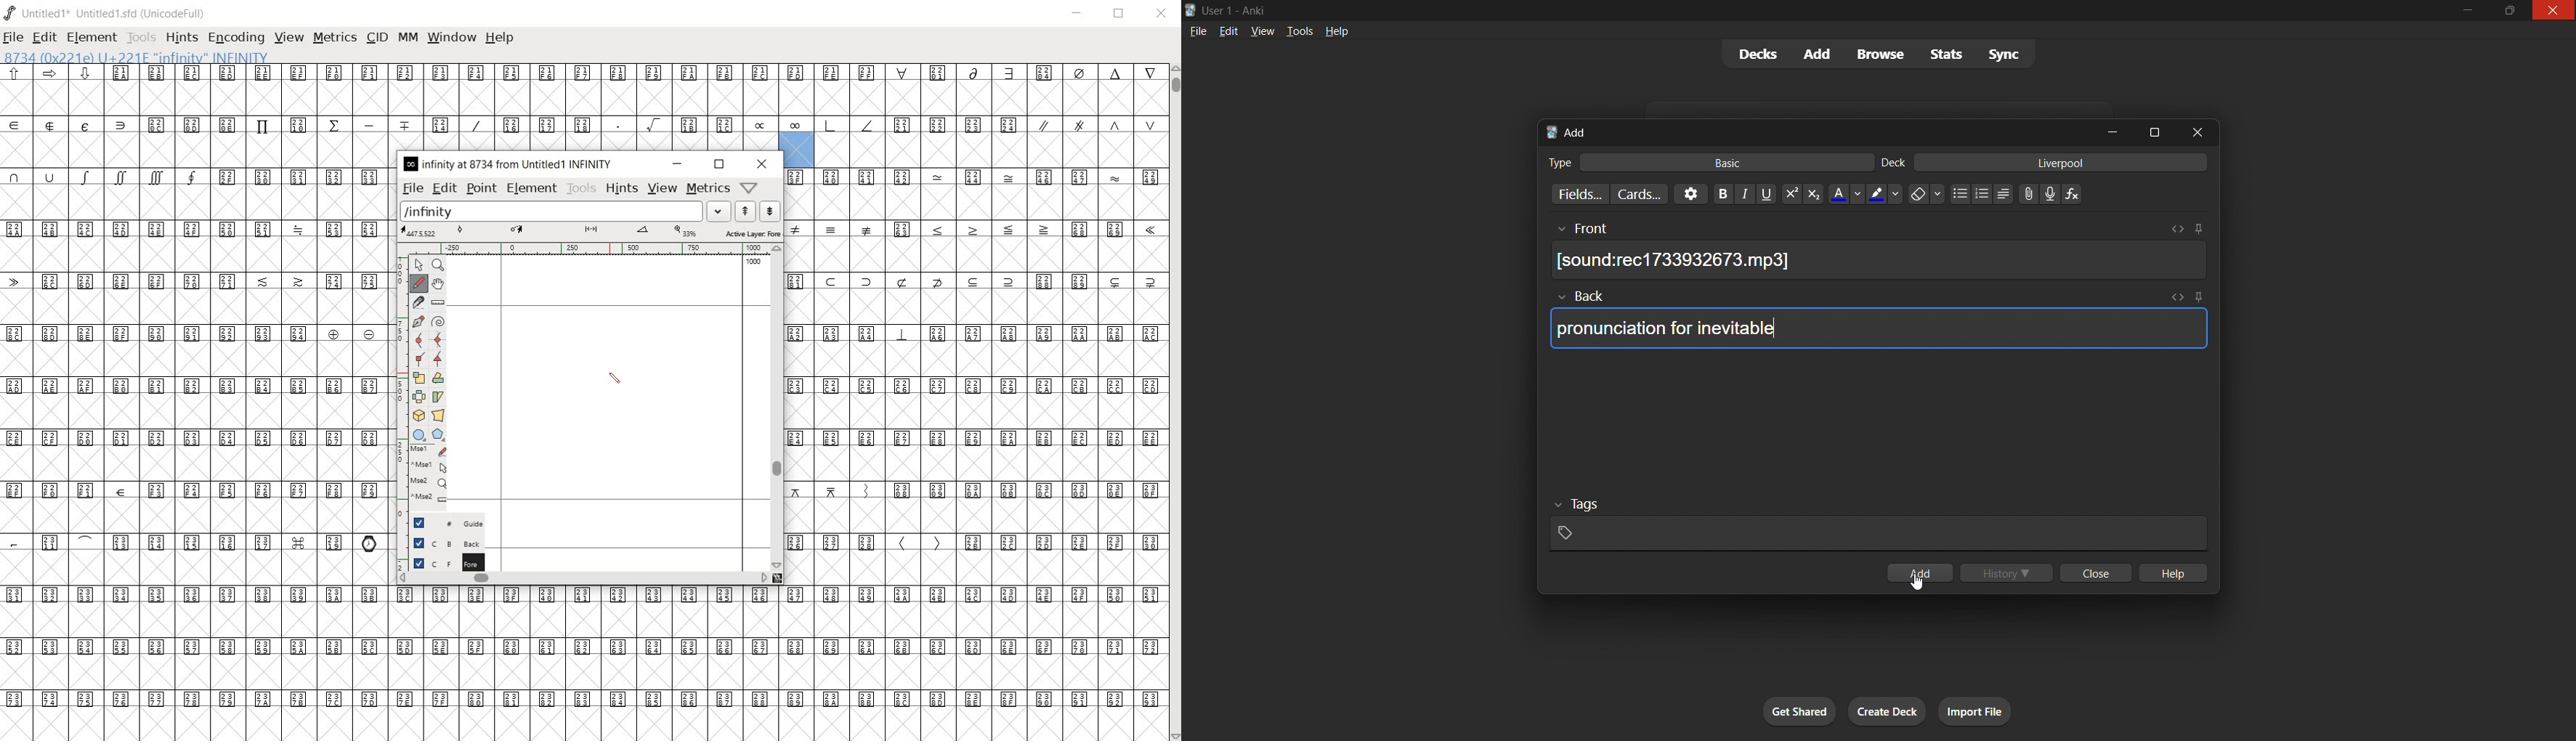 The height and width of the screenshot is (756, 2576). What do you see at coordinates (291, 37) in the screenshot?
I see `view` at bounding box center [291, 37].